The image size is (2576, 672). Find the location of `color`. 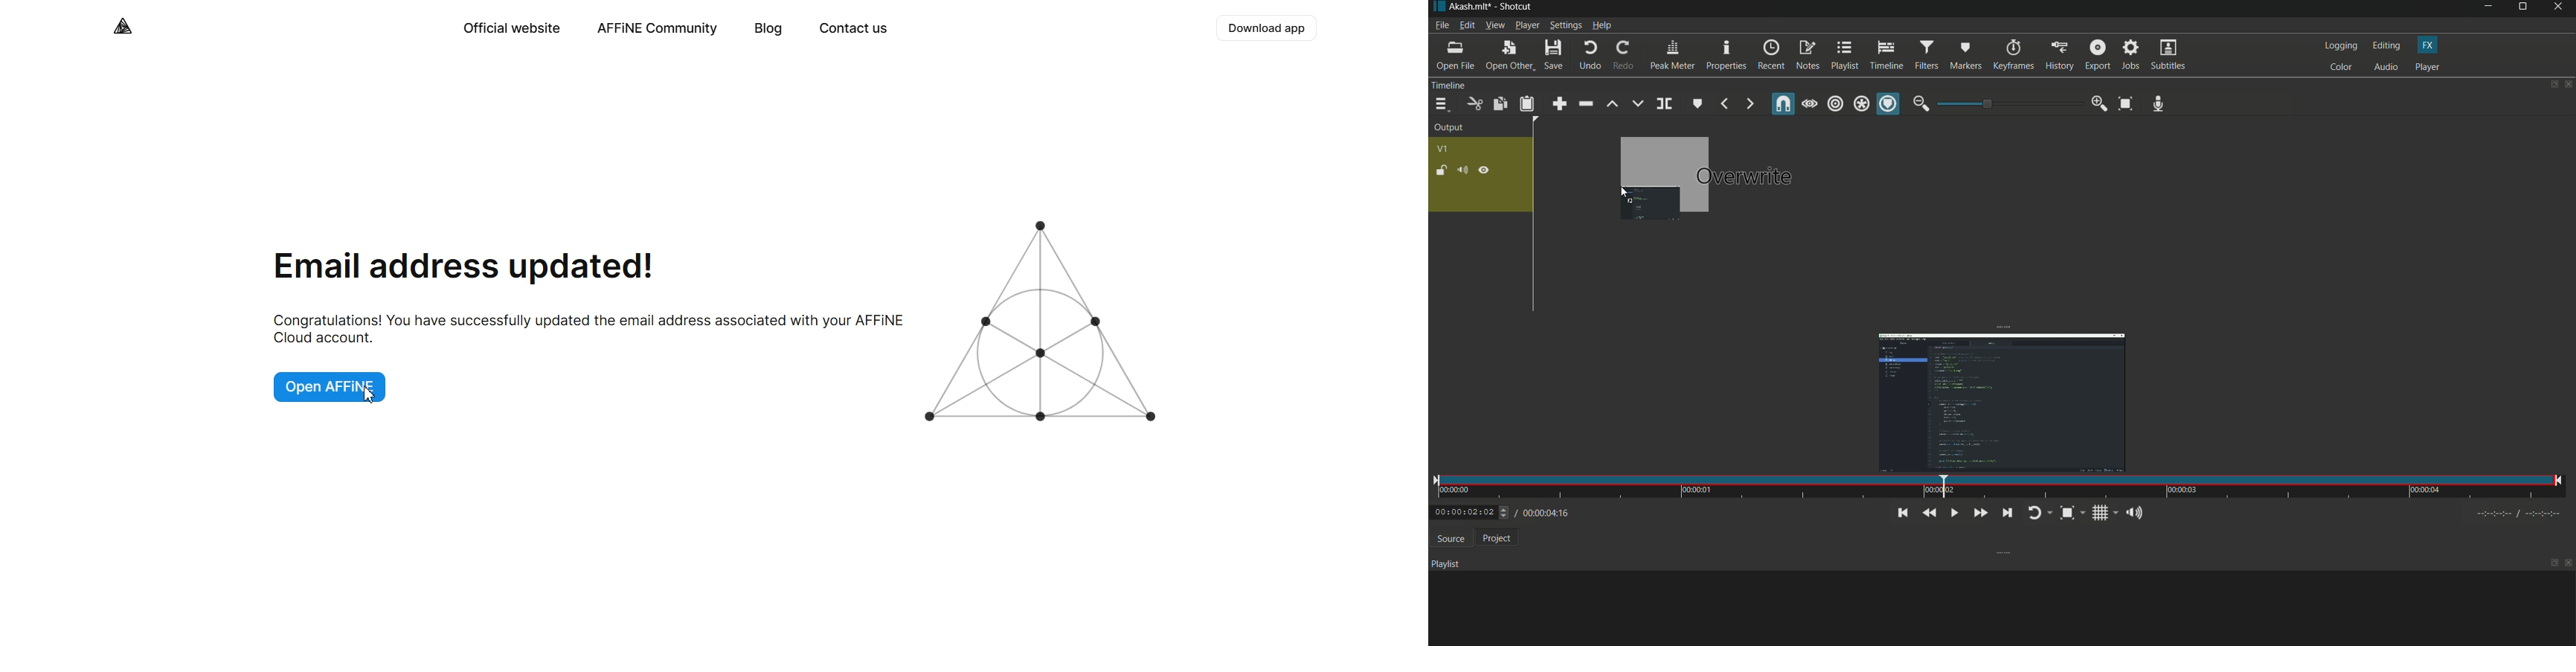

color is located at coordinates (2341, 67).